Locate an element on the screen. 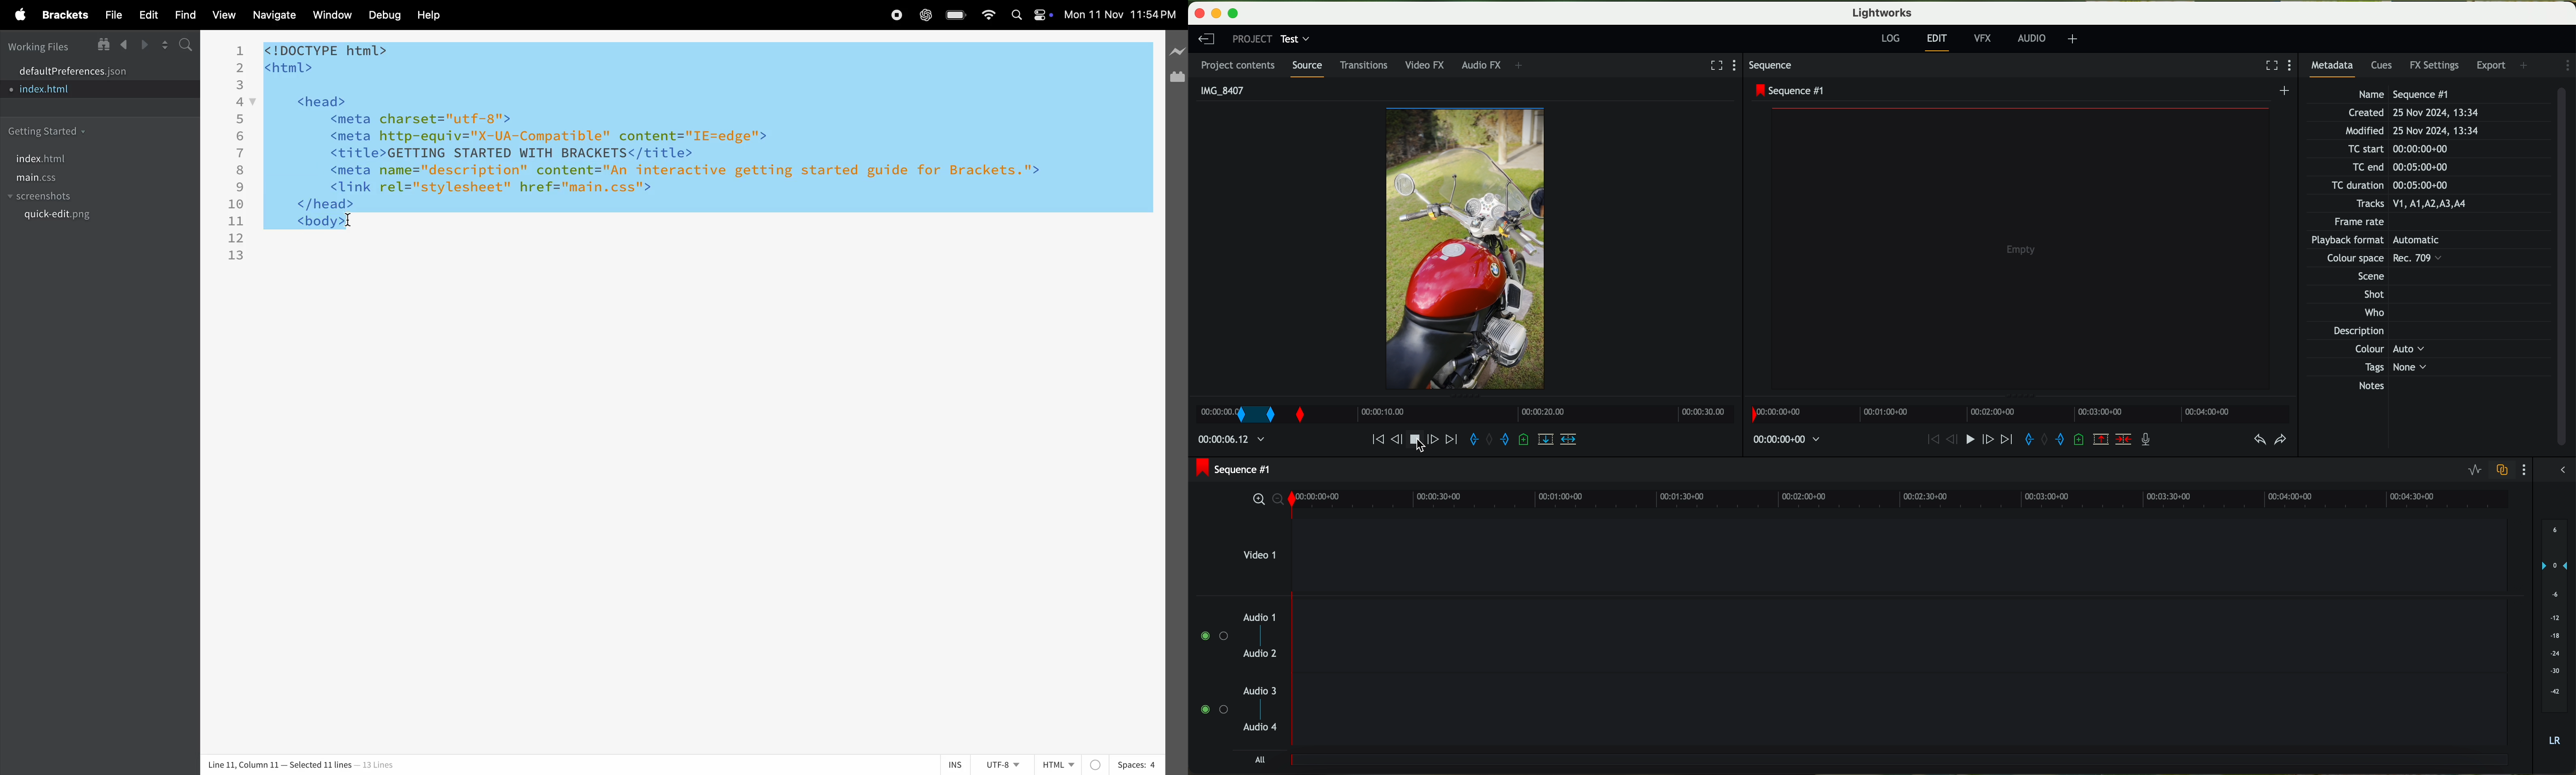  nudge one frame back is located at coordinates (1945, 442).